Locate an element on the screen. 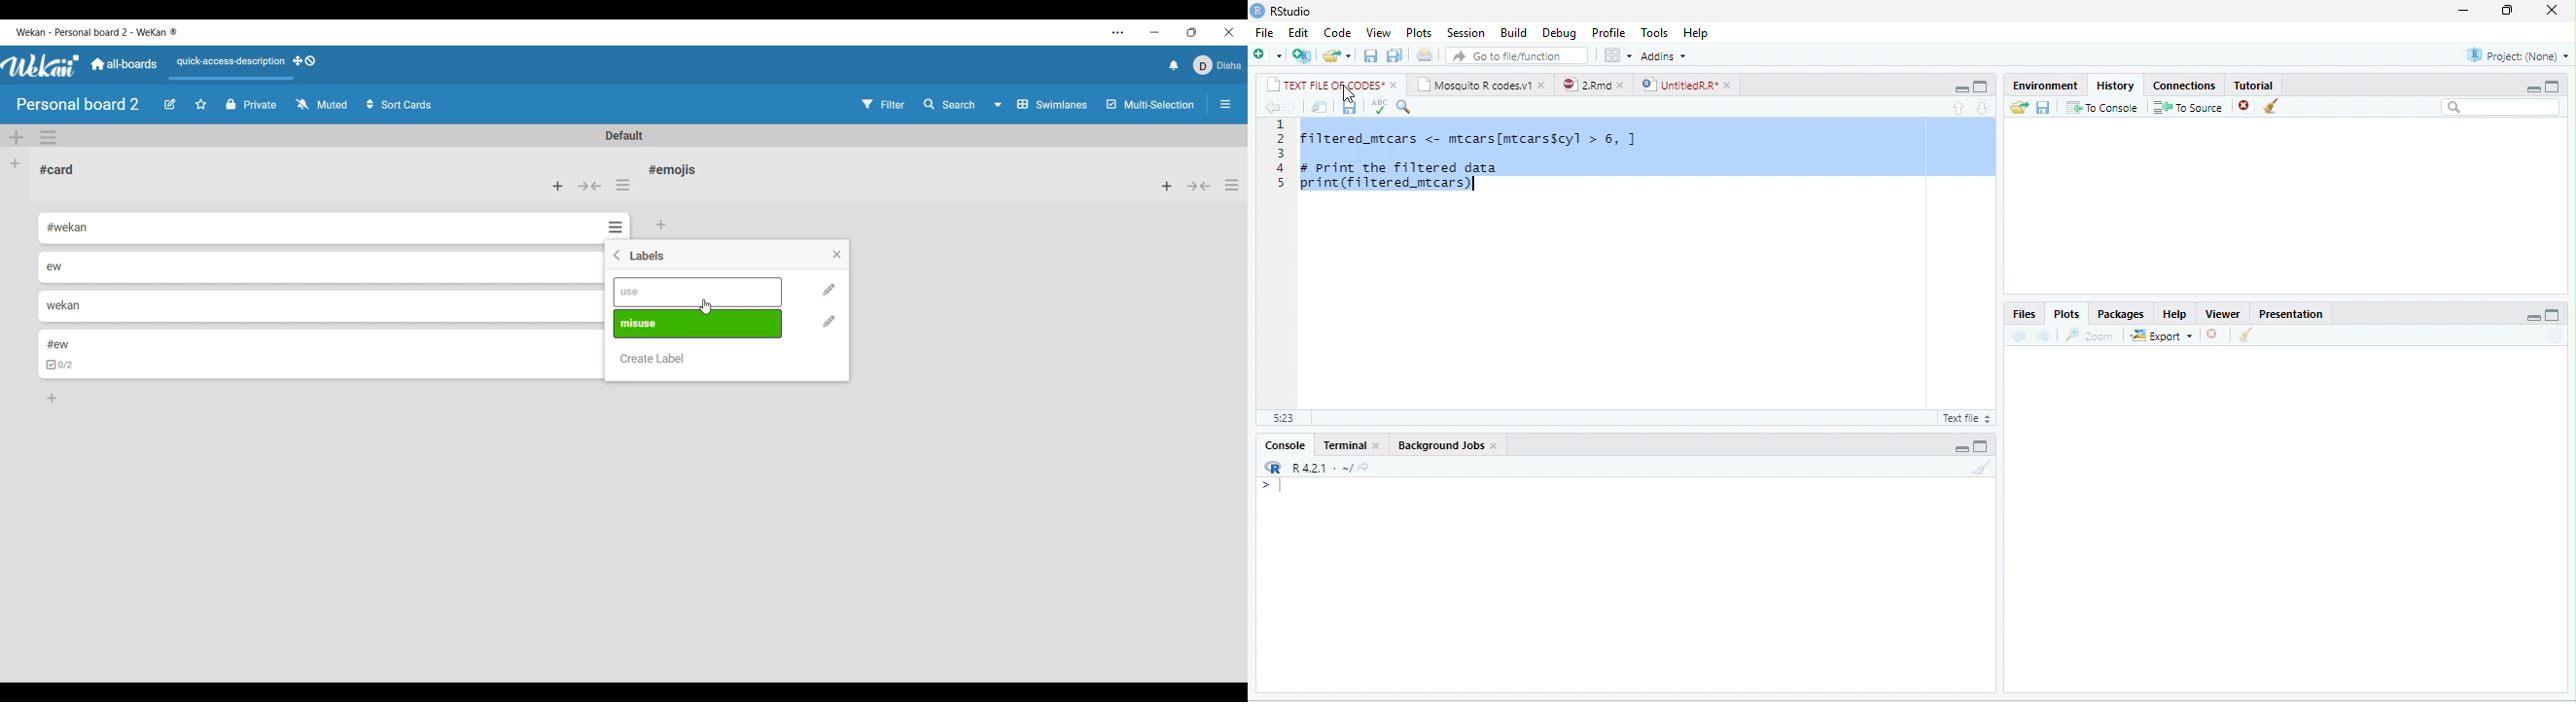  History is located at coordinates (2115, 86).